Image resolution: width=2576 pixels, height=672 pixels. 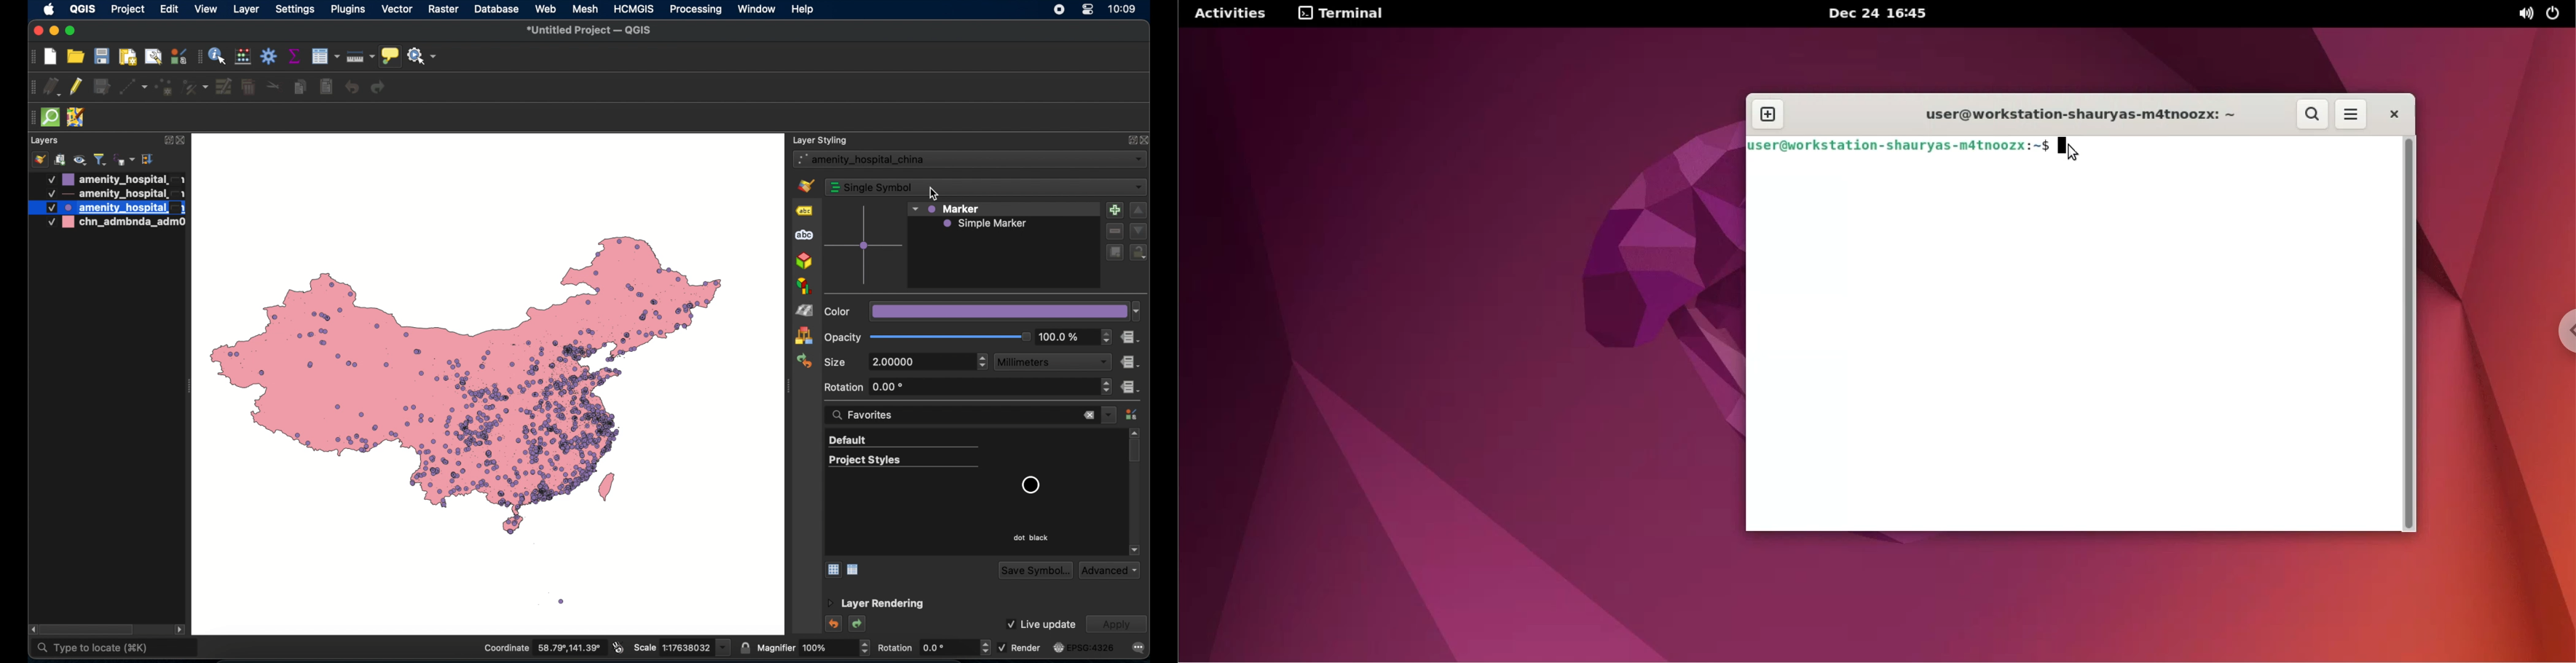 I want to click on default, so click(x=903, y=441).